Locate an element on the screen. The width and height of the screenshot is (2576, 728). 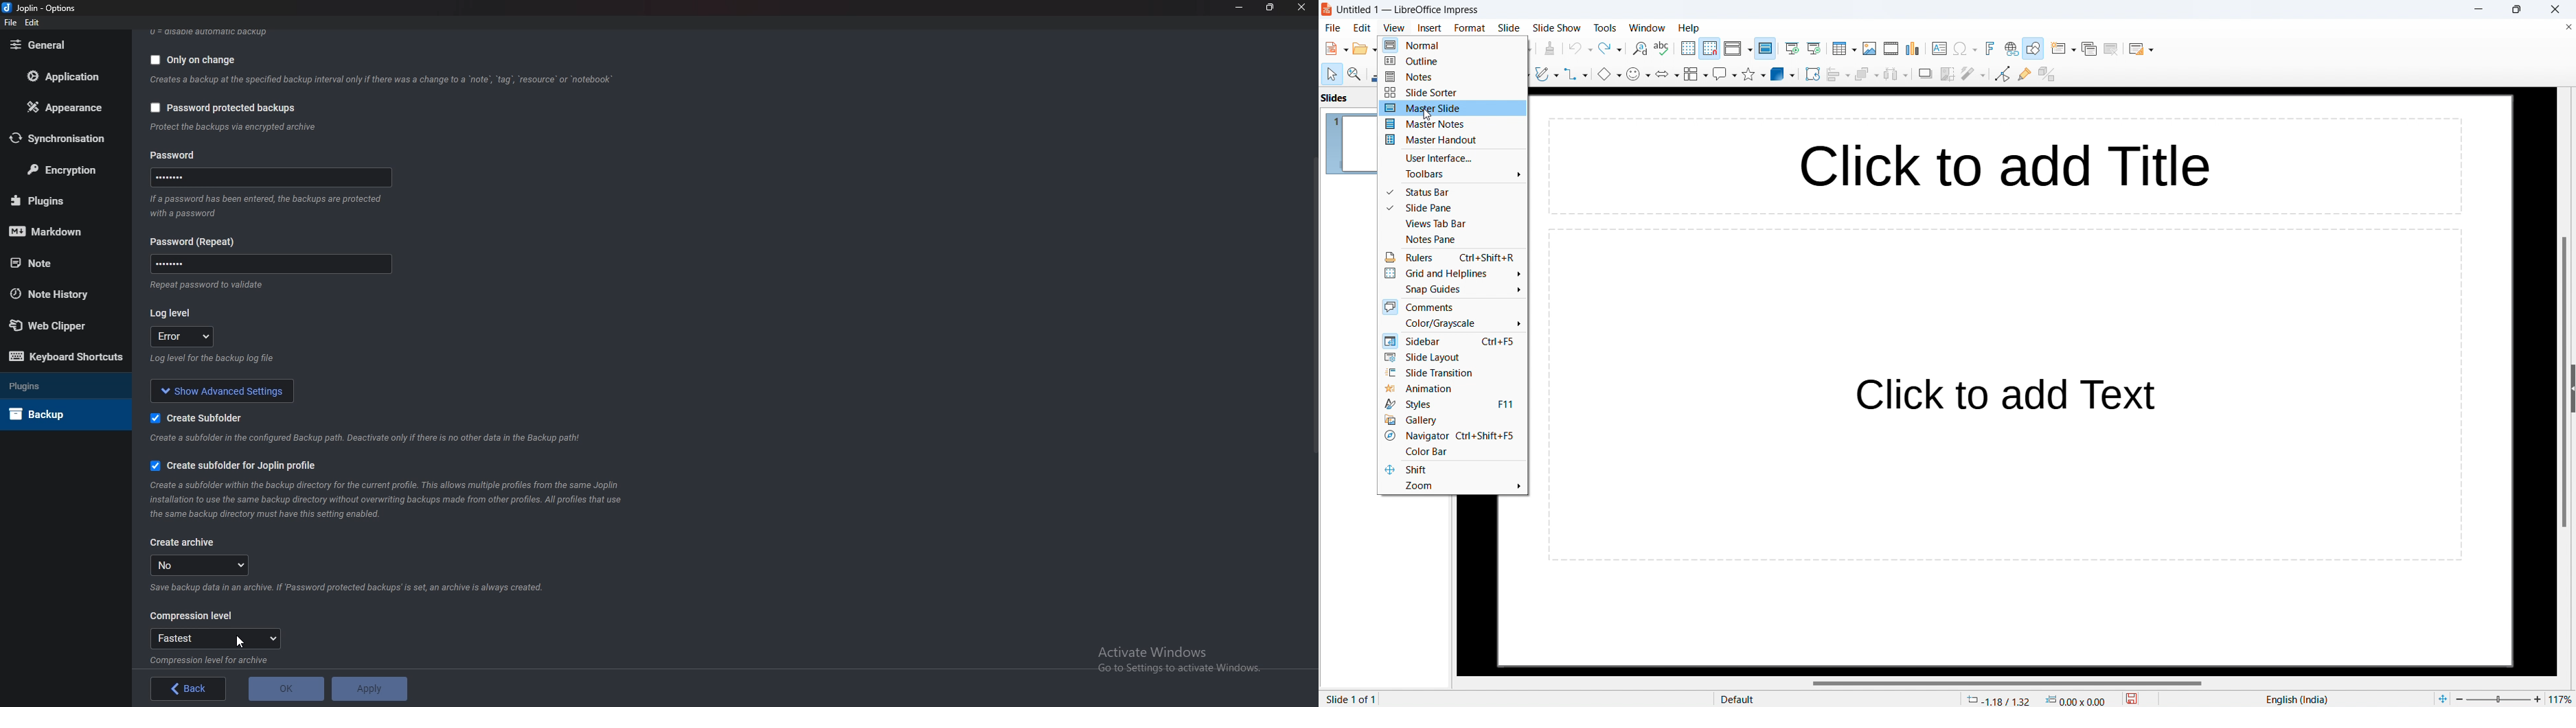
edit is located at coordinates (33, 23).